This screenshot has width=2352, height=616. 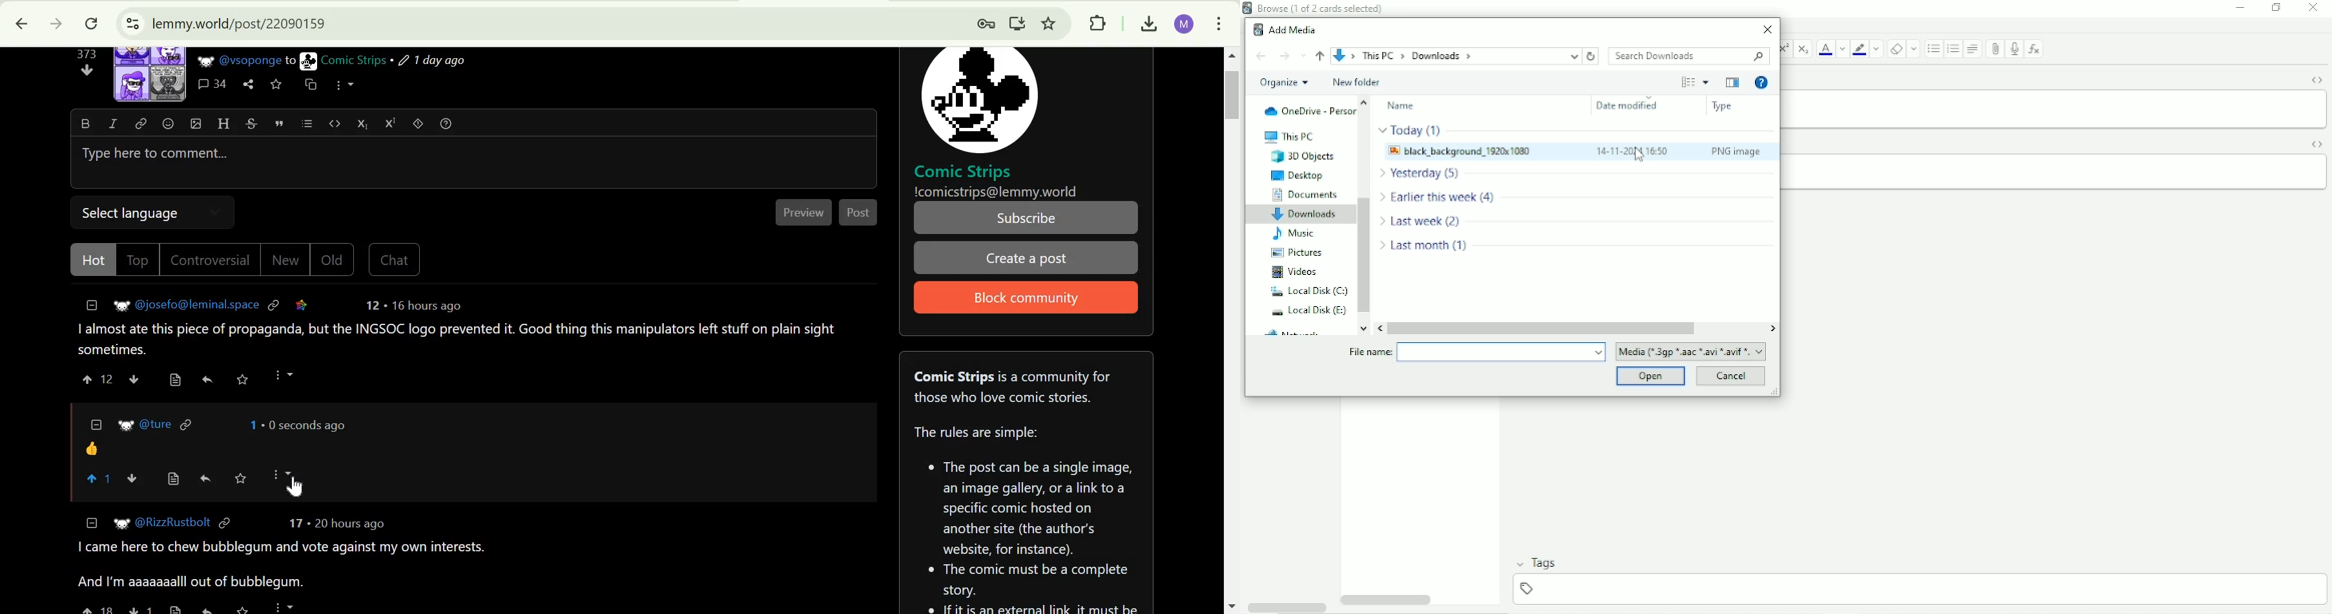 I want to click on Community guidelines, so click(x=1028, y=513).